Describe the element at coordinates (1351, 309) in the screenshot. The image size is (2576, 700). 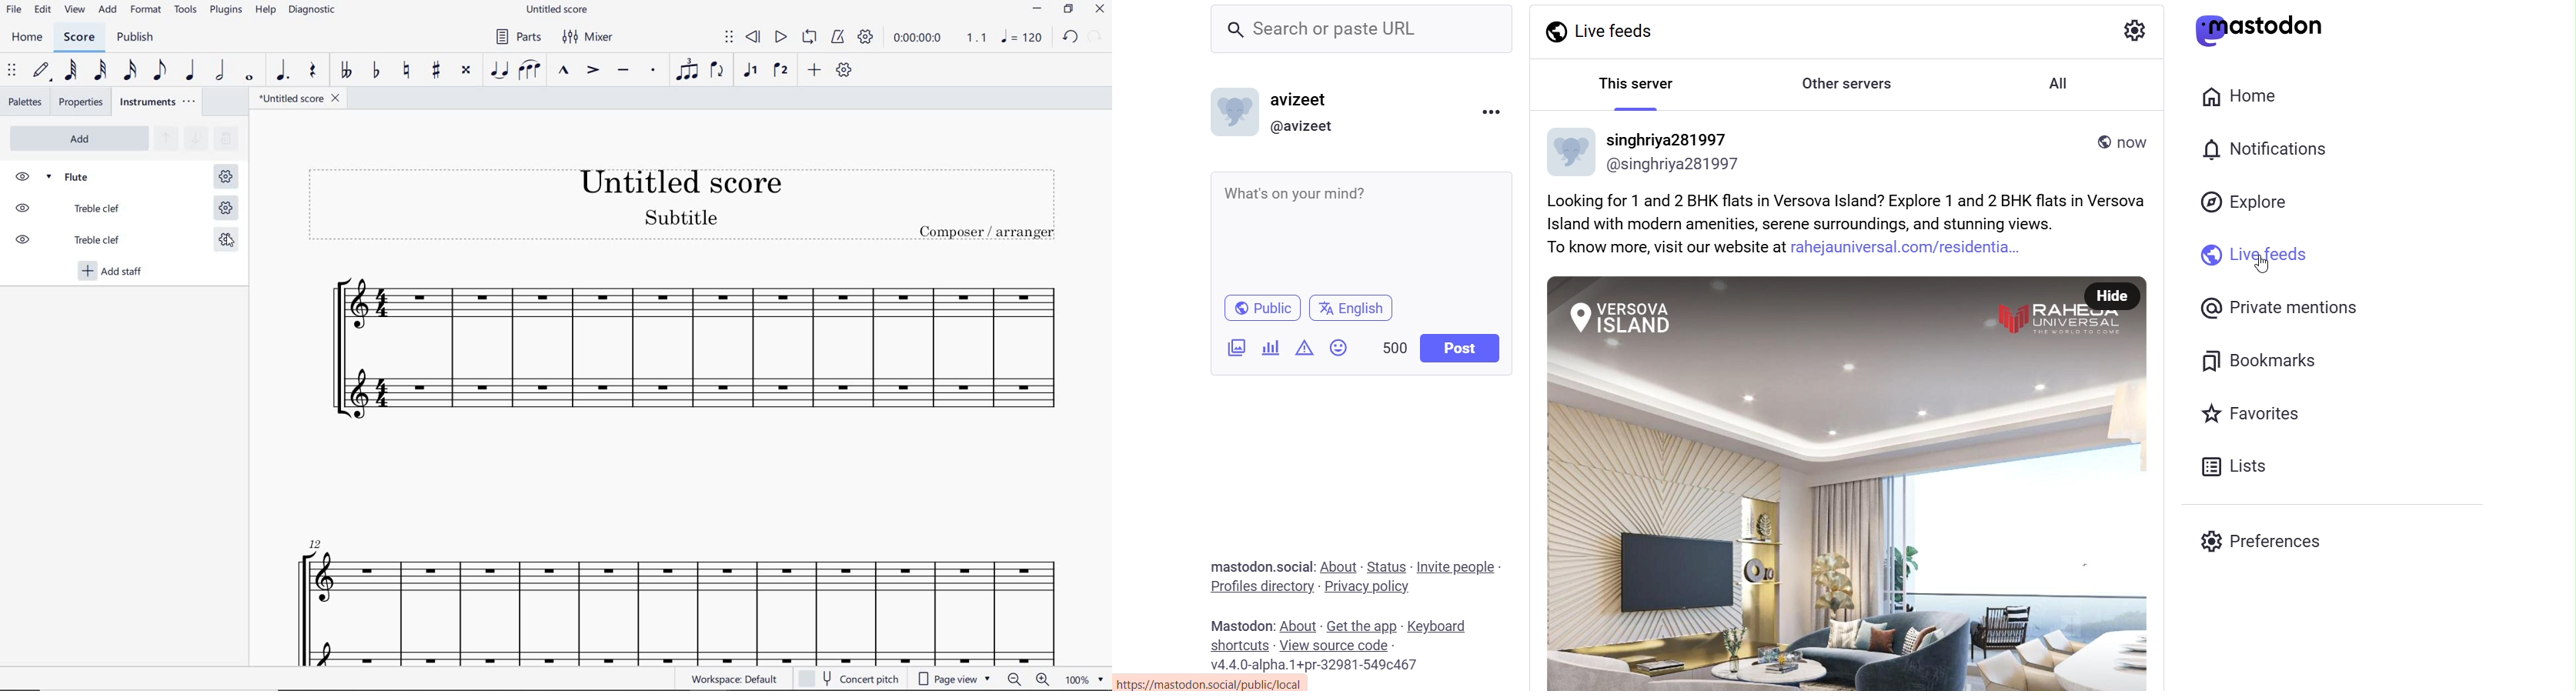
I see `language` at that location.